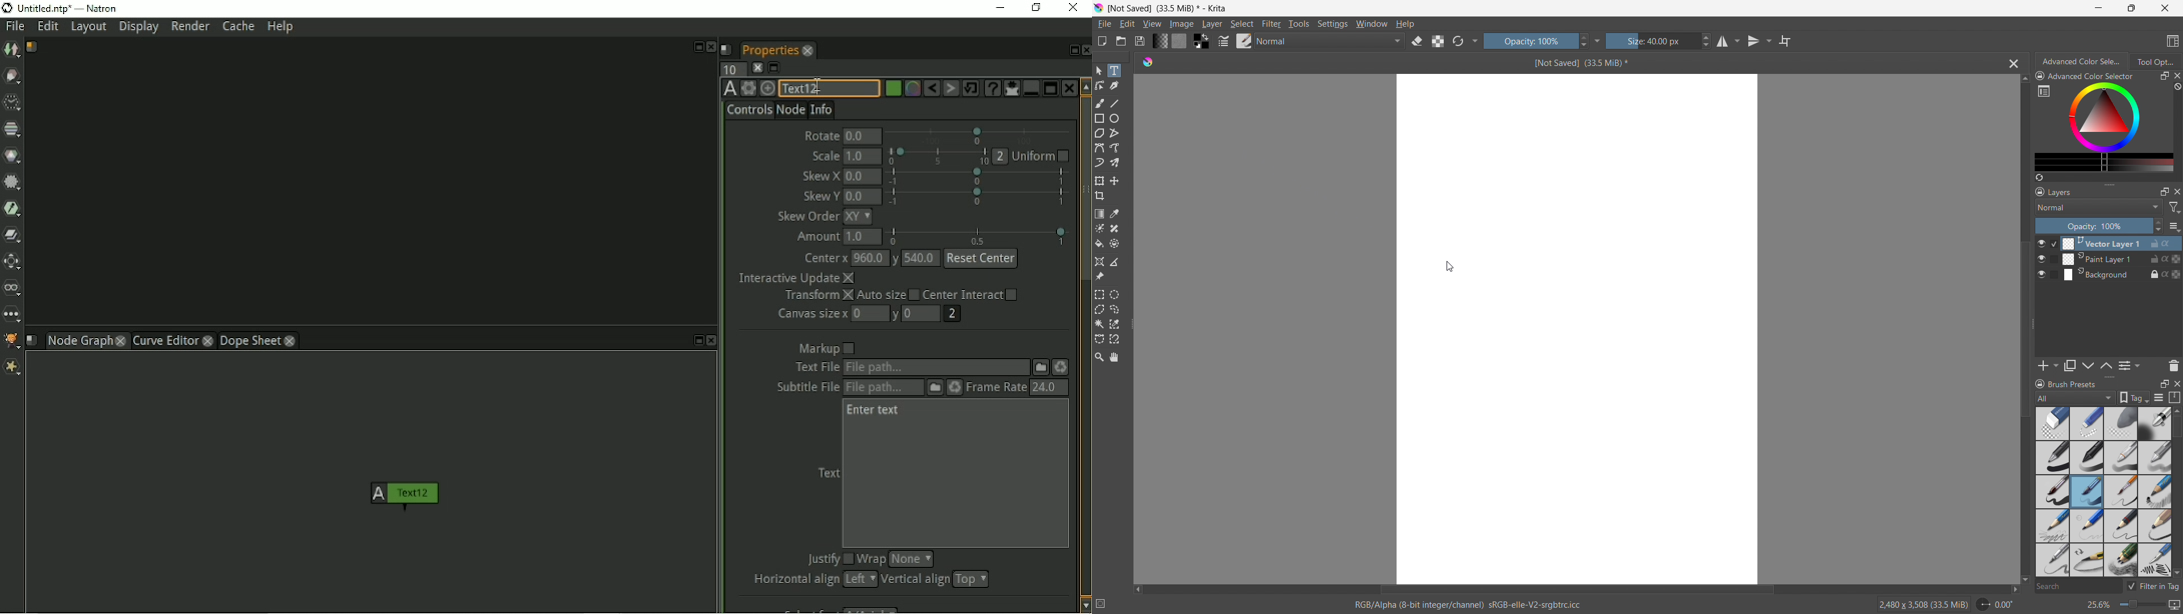 The height and width of the screenshot is (616, 2184). I want to click on minimize, so click(2099, 7).